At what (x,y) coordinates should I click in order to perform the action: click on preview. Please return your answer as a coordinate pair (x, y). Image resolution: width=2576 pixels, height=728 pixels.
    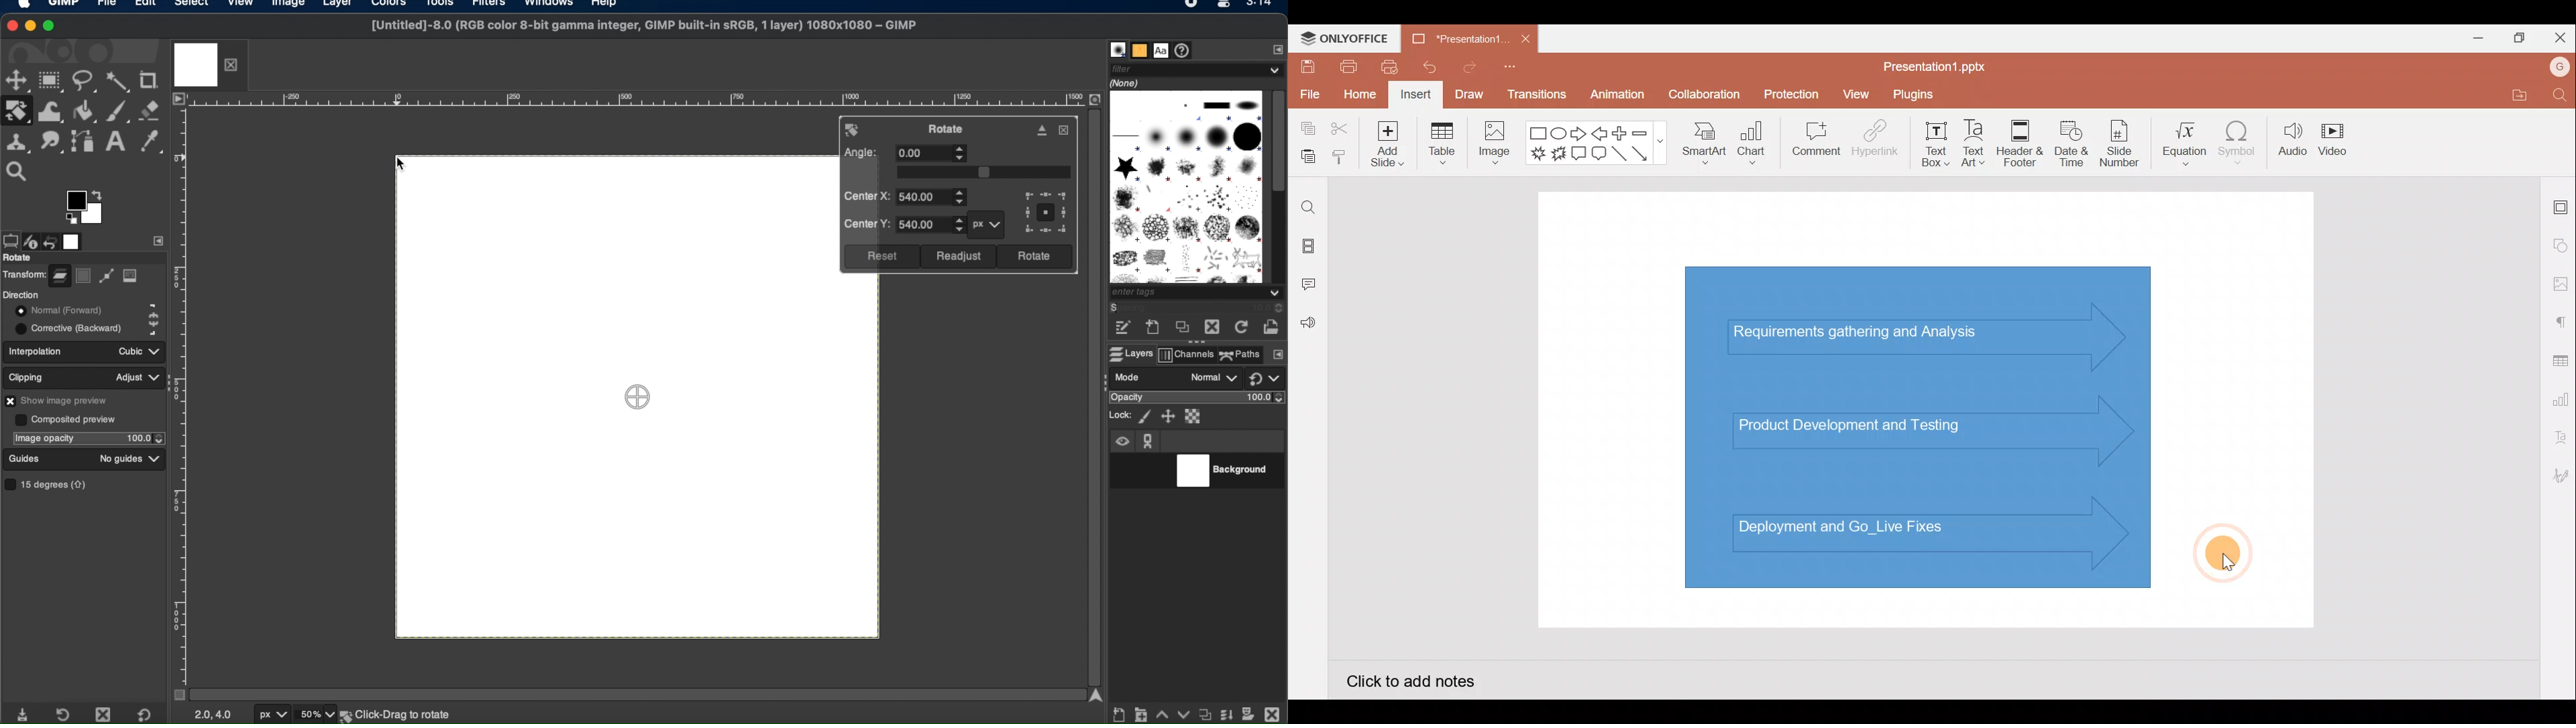
    Looking at the image, I should click on (1045, 213).